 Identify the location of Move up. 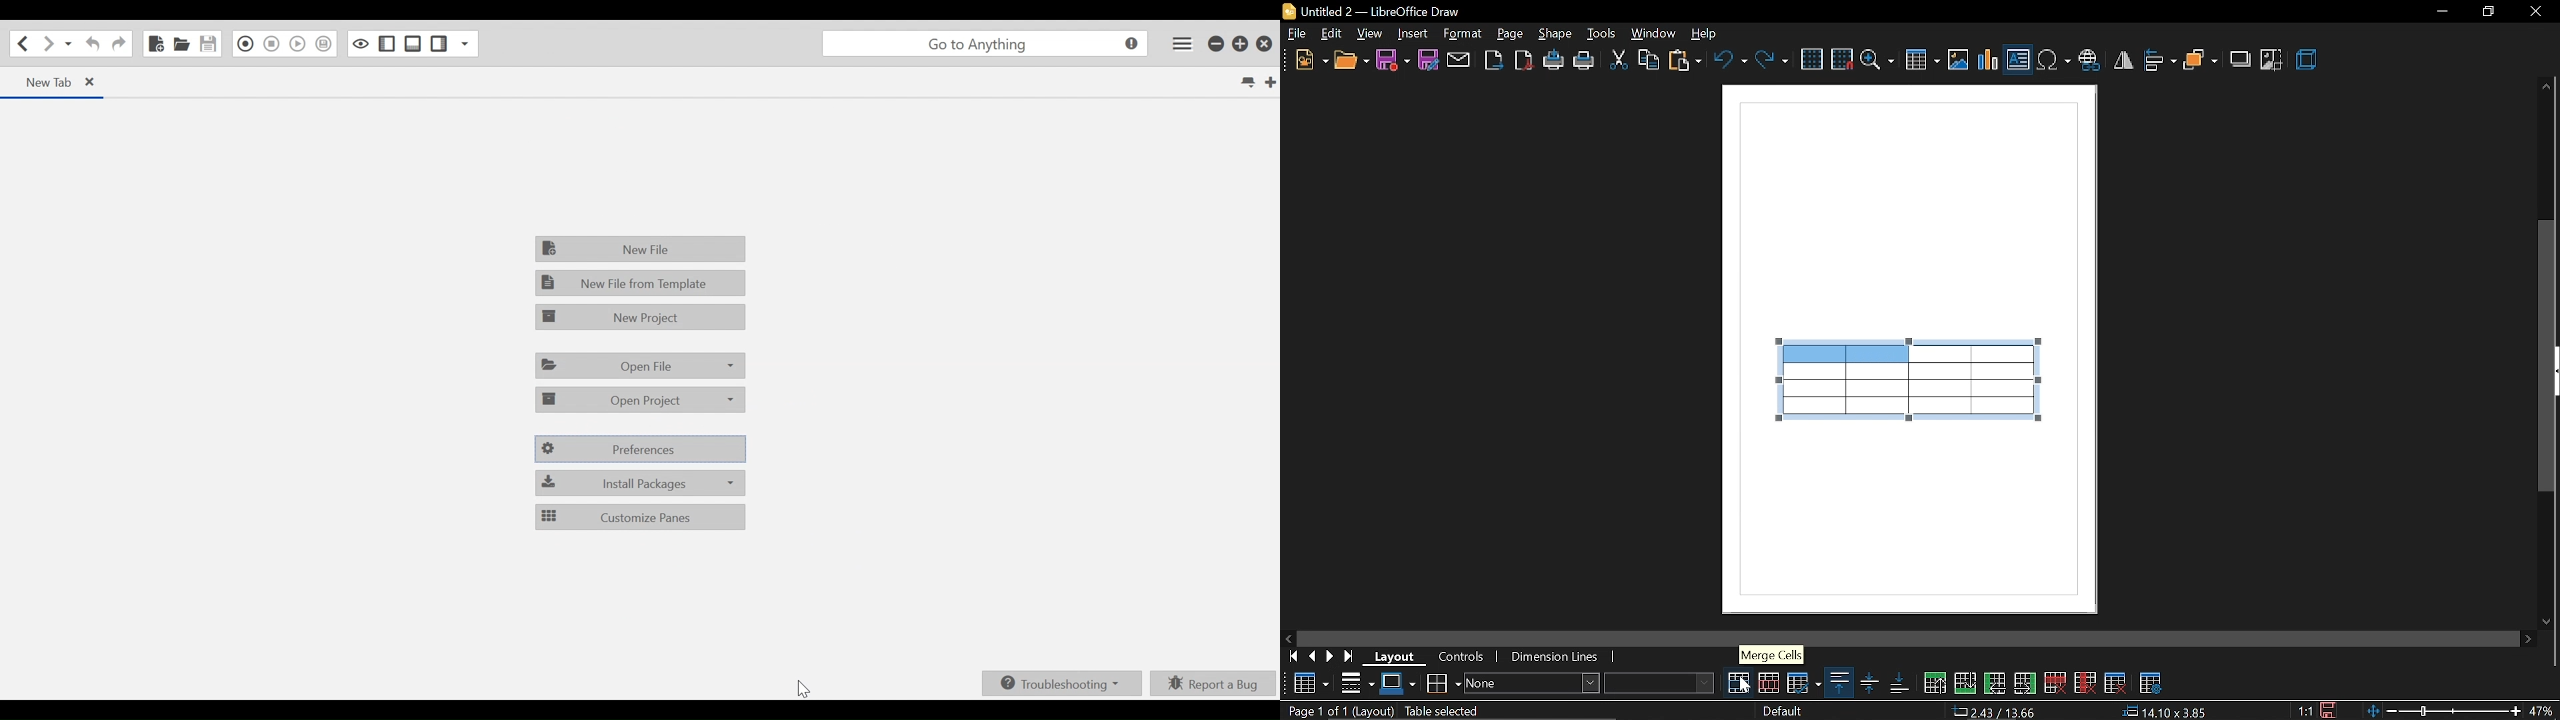
(2546, 84).